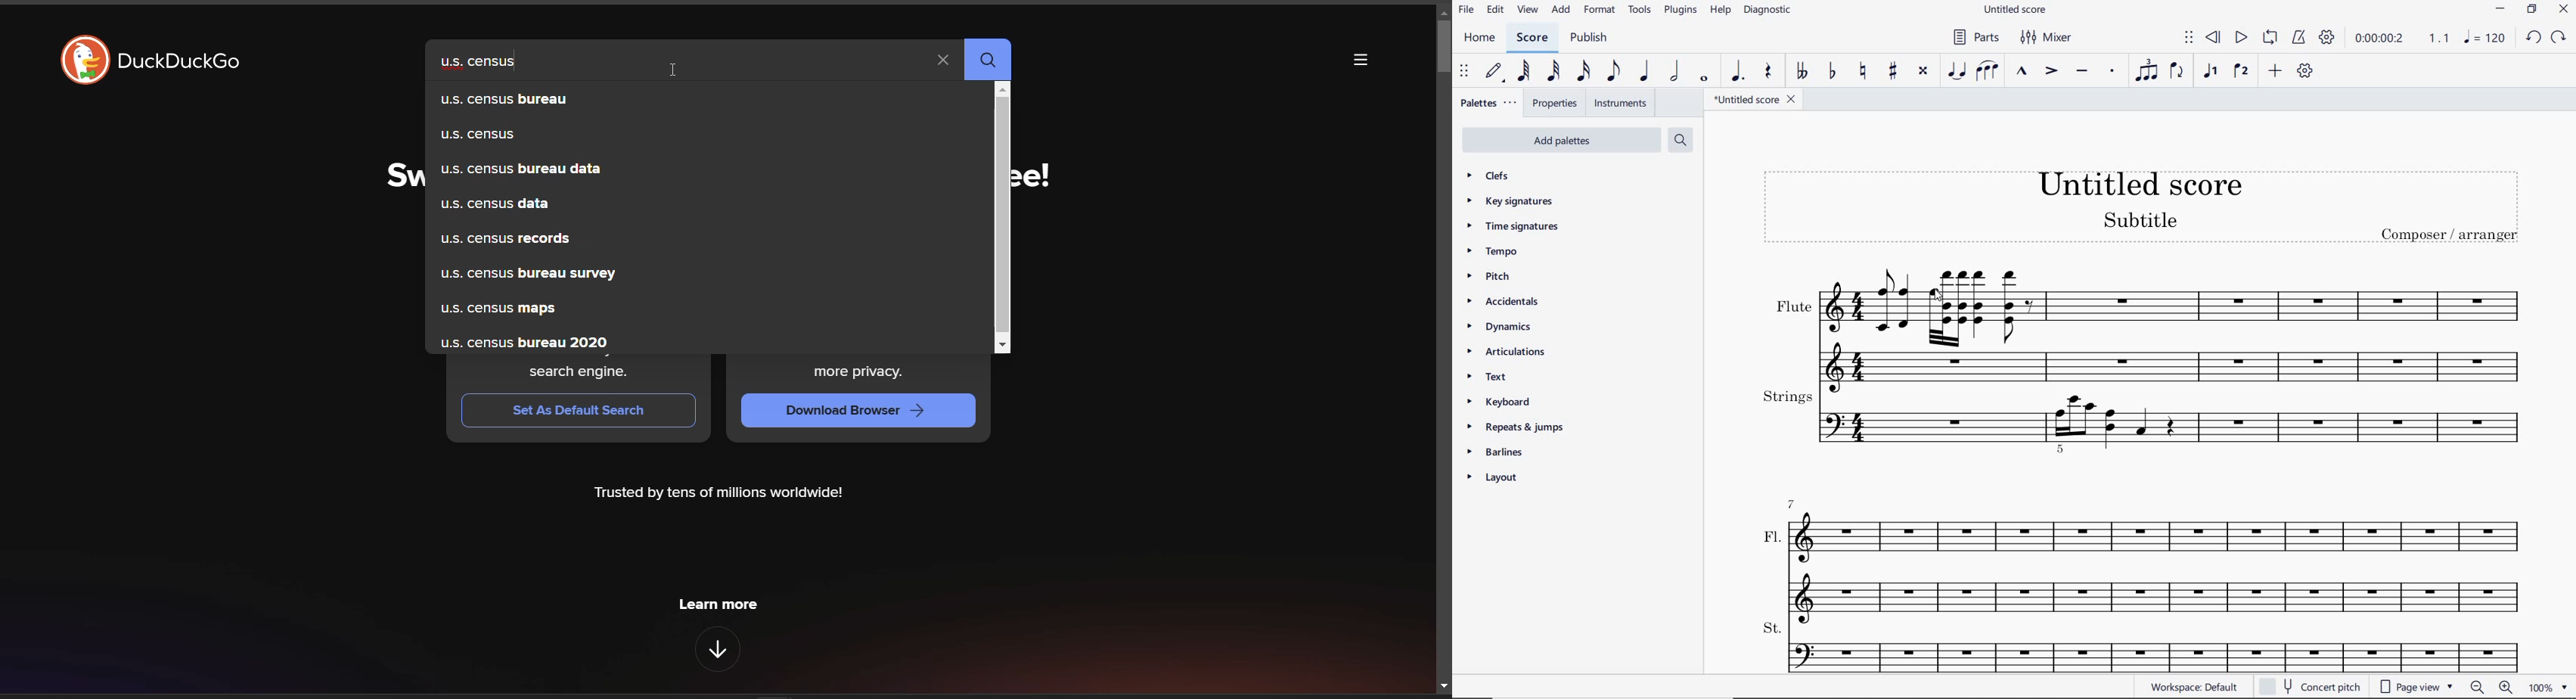  What do you see at coordinates (1518, 202) in the screenshot?
I see `key signatures` at bounding box center [1518, 202].